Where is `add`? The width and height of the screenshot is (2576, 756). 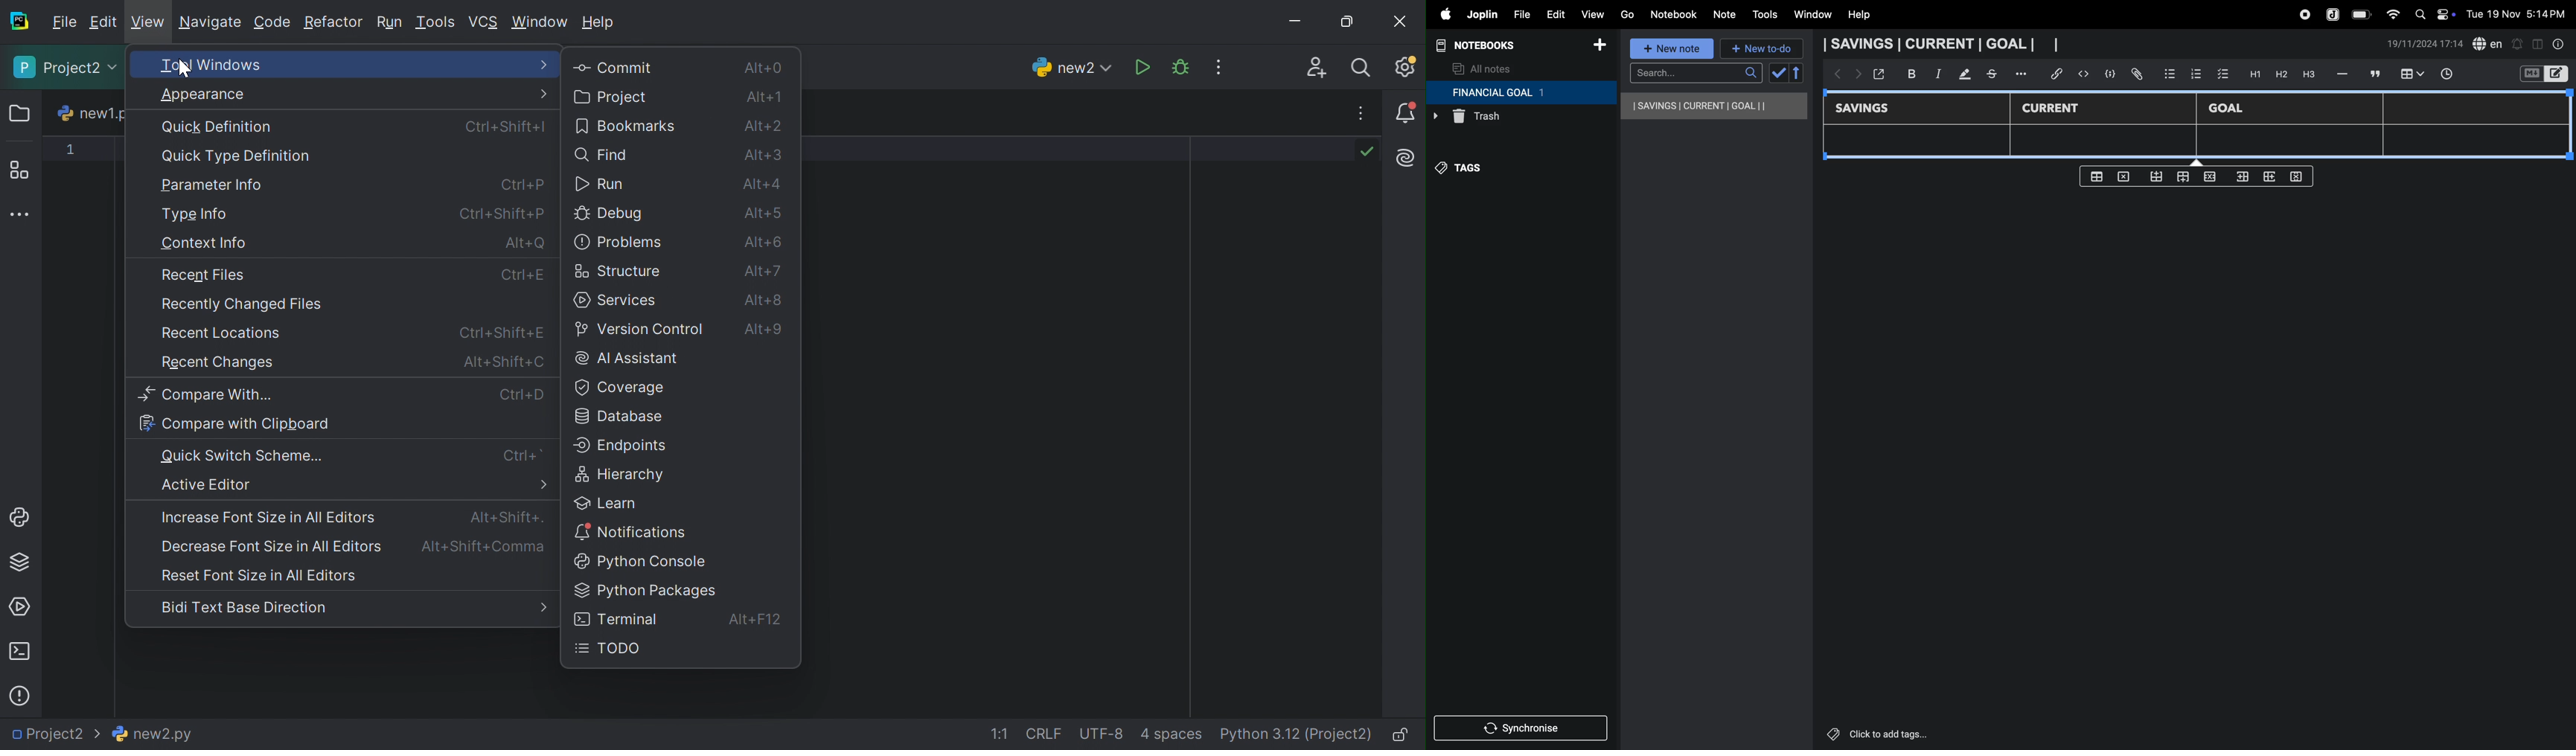
add is located at coordinates (1600, 47).